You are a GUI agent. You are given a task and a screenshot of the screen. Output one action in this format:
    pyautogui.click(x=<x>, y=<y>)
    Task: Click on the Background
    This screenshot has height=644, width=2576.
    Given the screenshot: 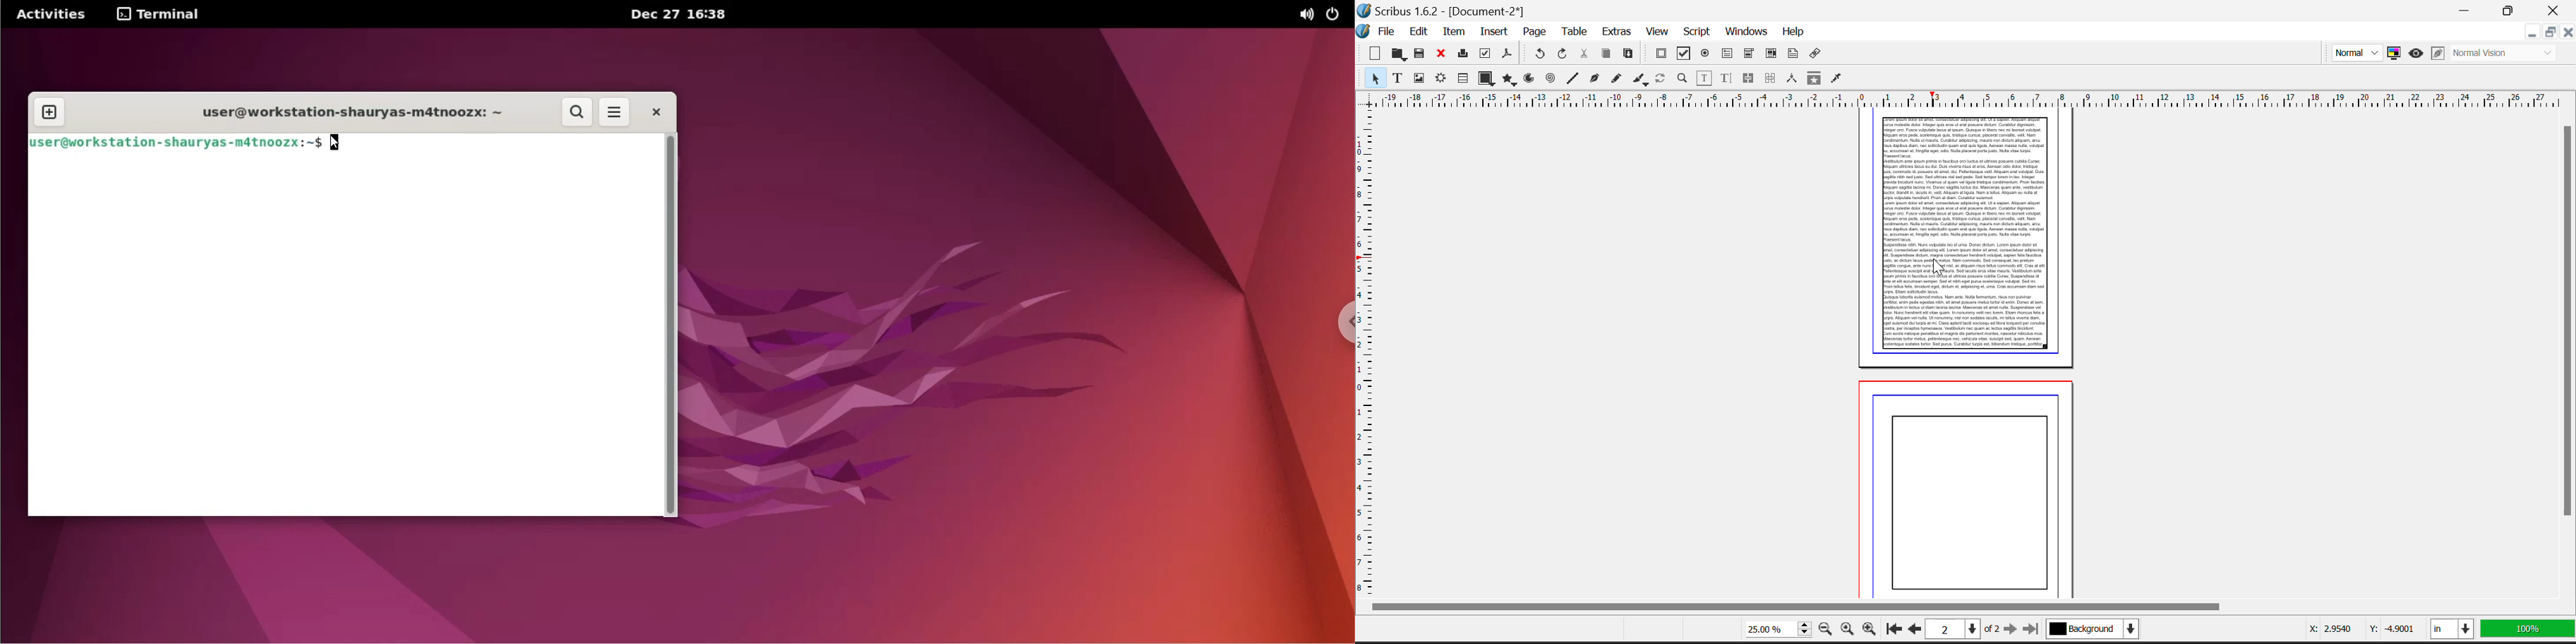 What is the action you would take?
    pyautogui.click(x=2102, y=631)
    